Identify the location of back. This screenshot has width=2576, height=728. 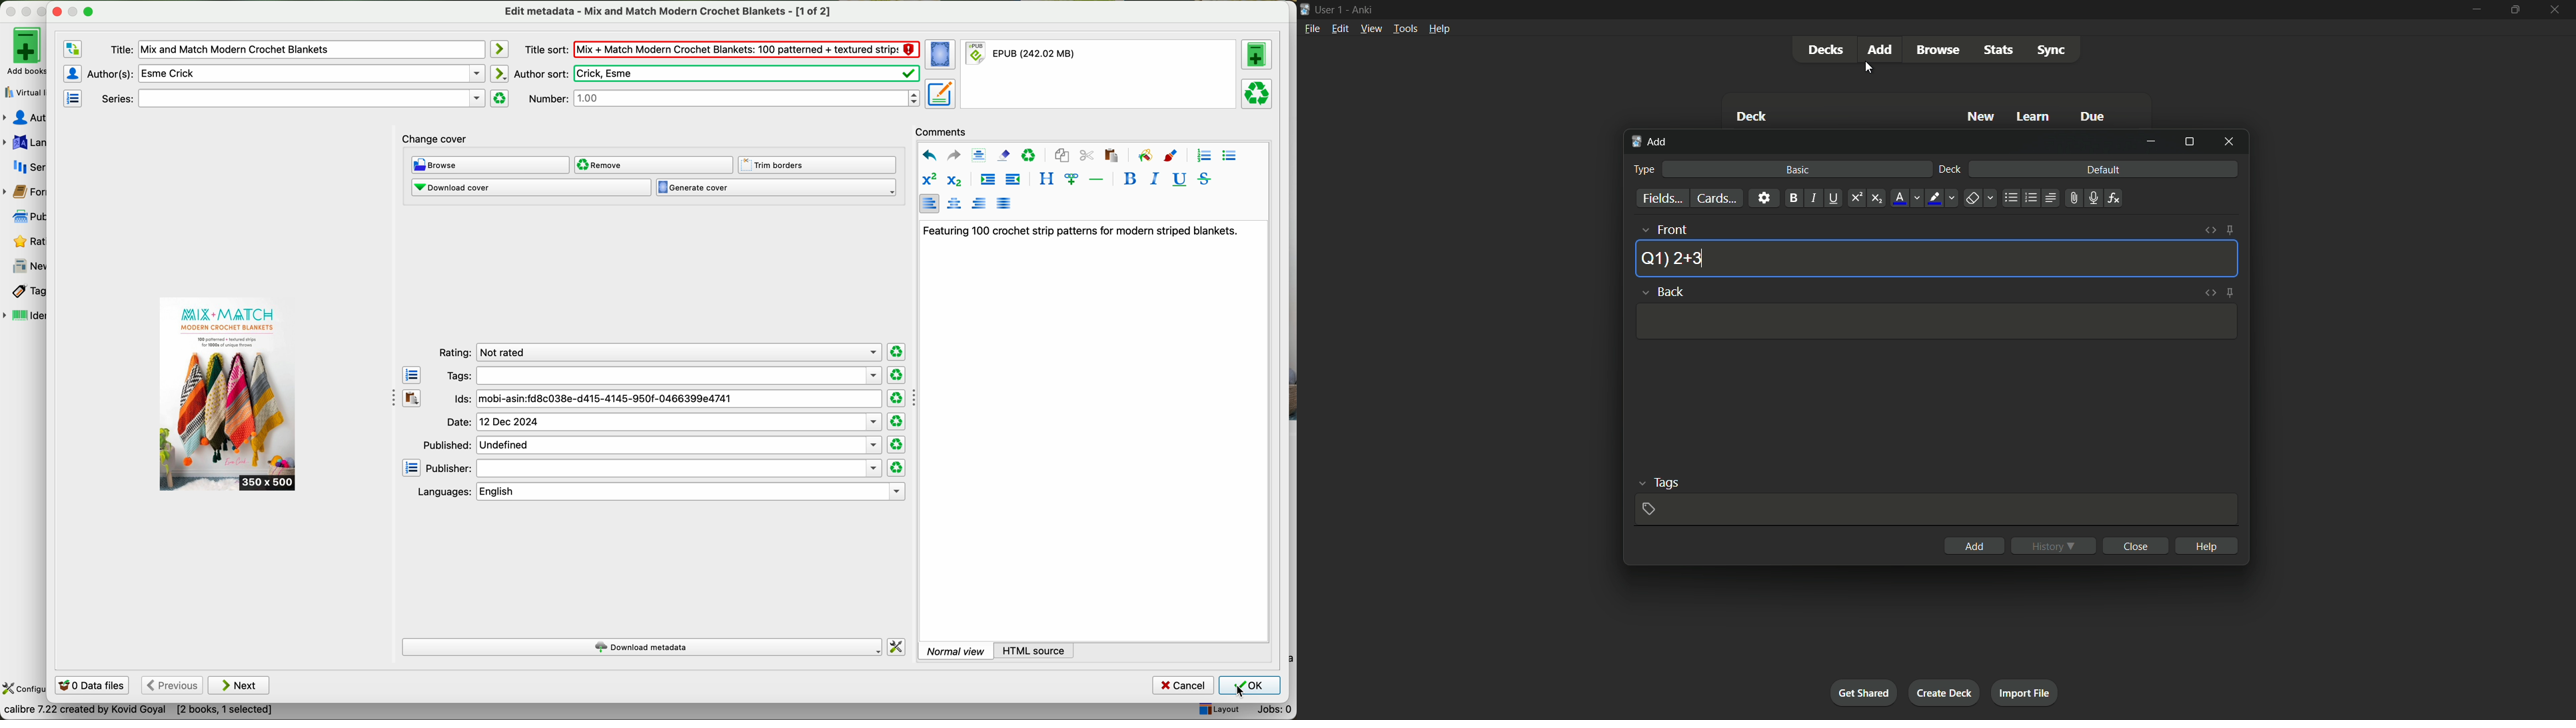
(1672, 292).